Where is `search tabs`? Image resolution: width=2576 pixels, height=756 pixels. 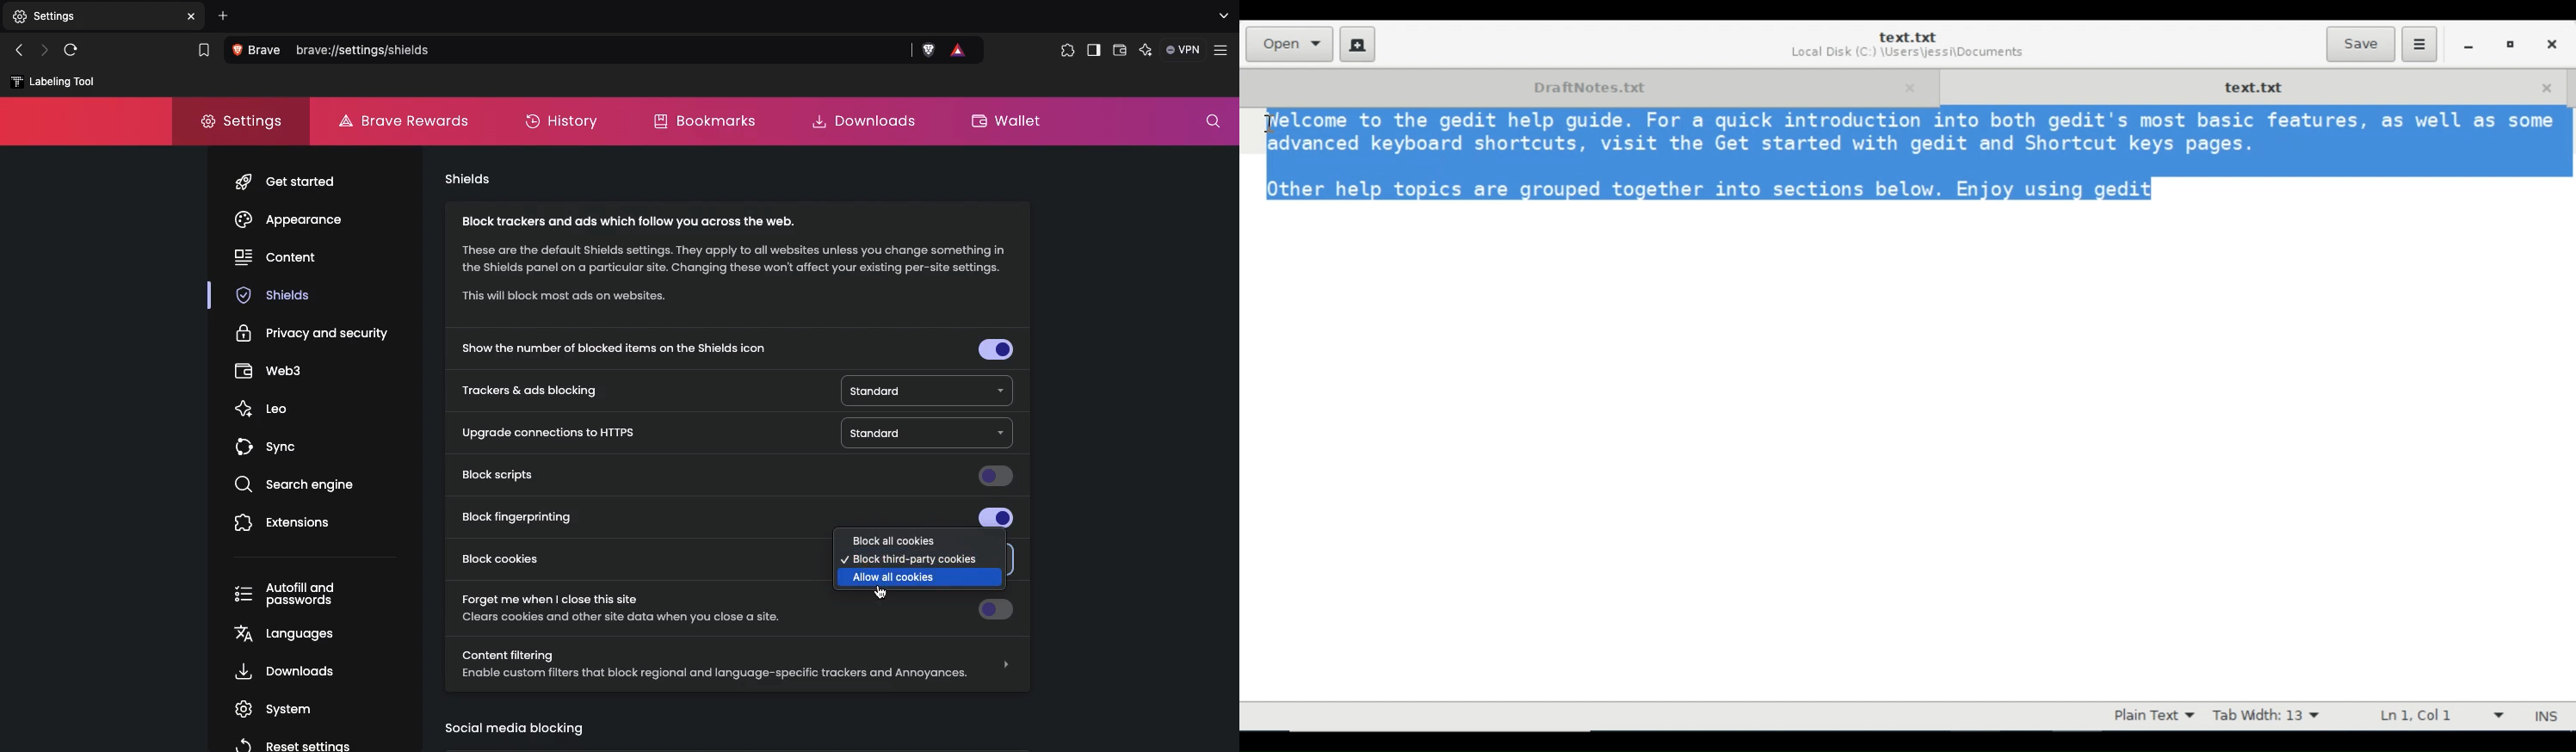
search tabs is located at coordinates (1220, 17).